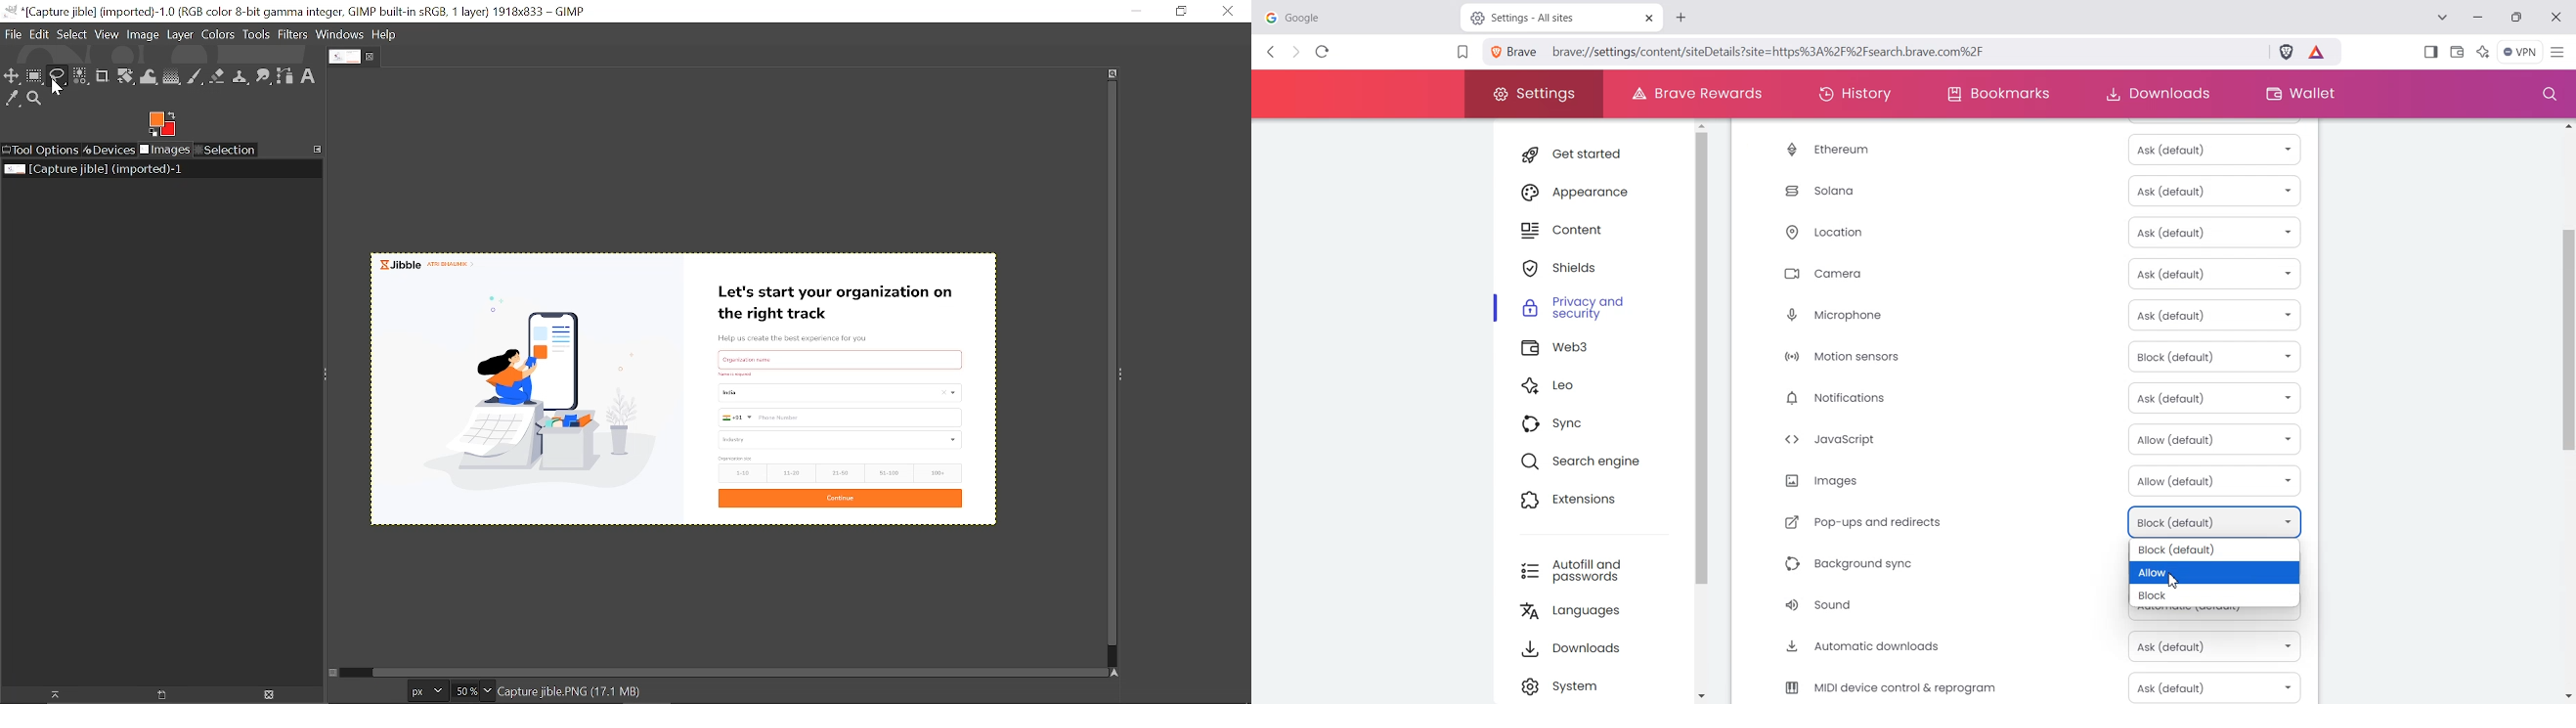  Describe the element at coordinates (1593, 311) in the screenshot. I see `Privacy and security` at that location.